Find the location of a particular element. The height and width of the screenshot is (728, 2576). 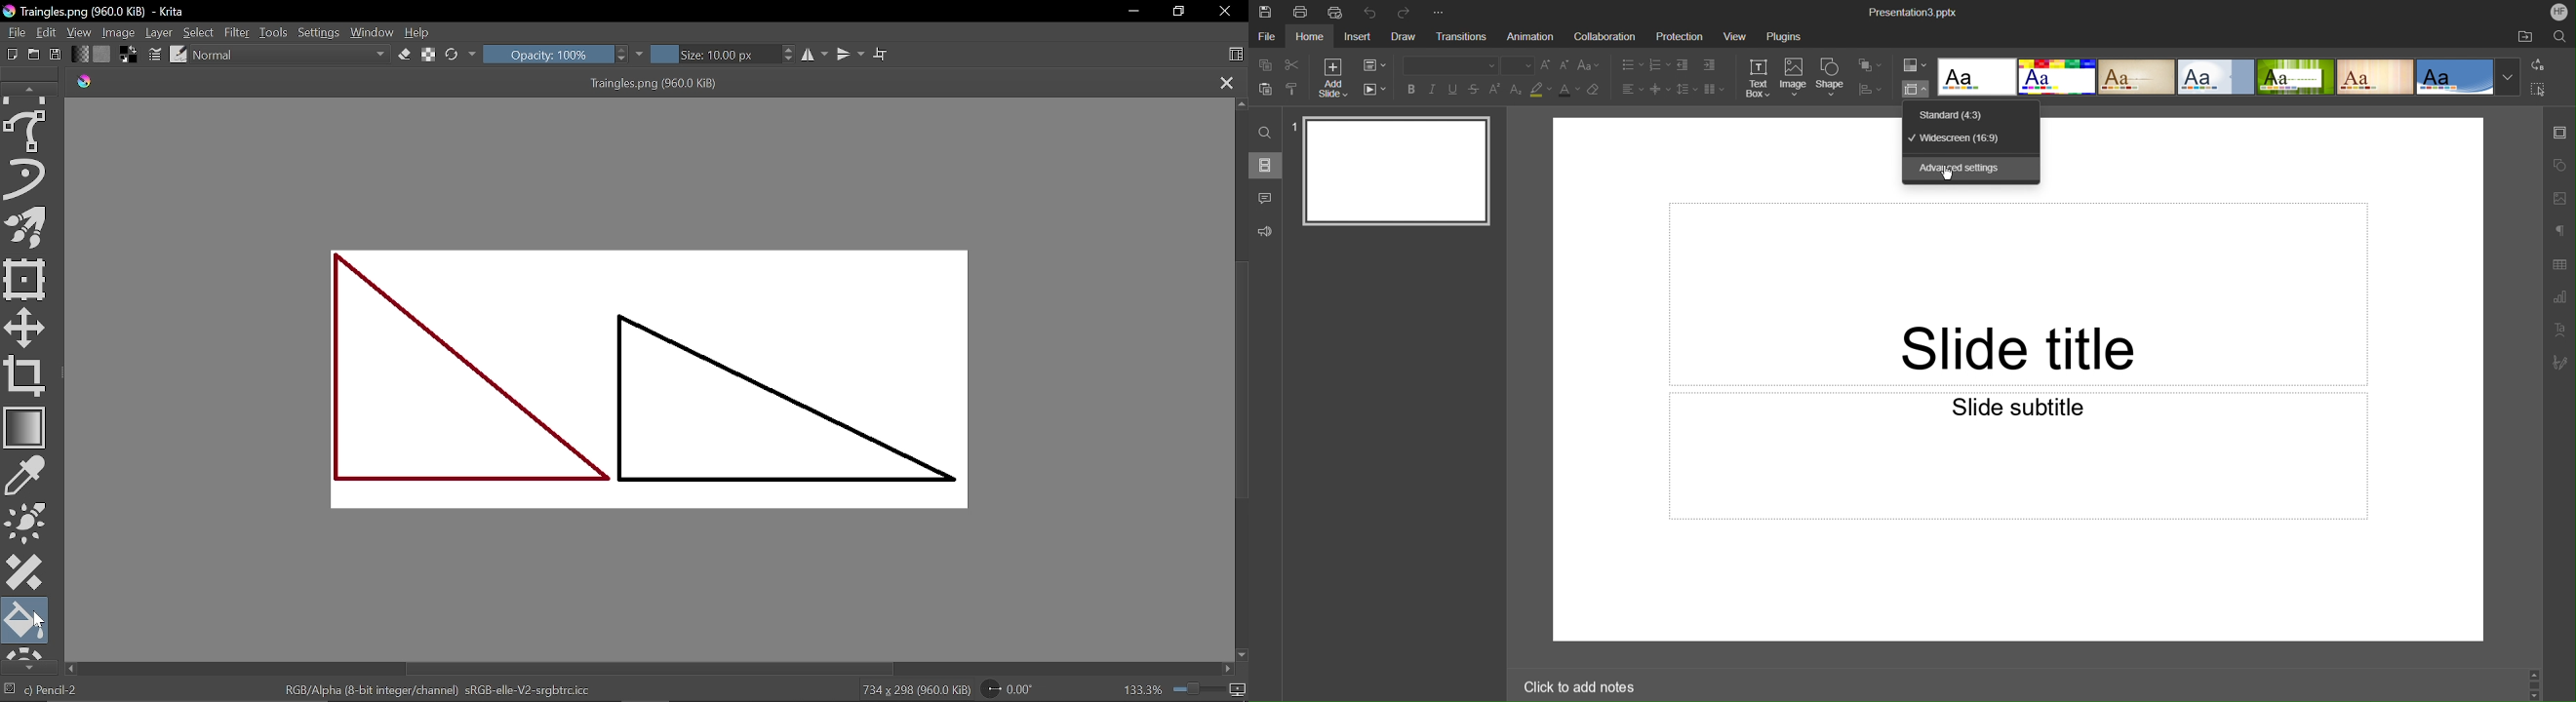

File is located at coordinates (1265, 38).